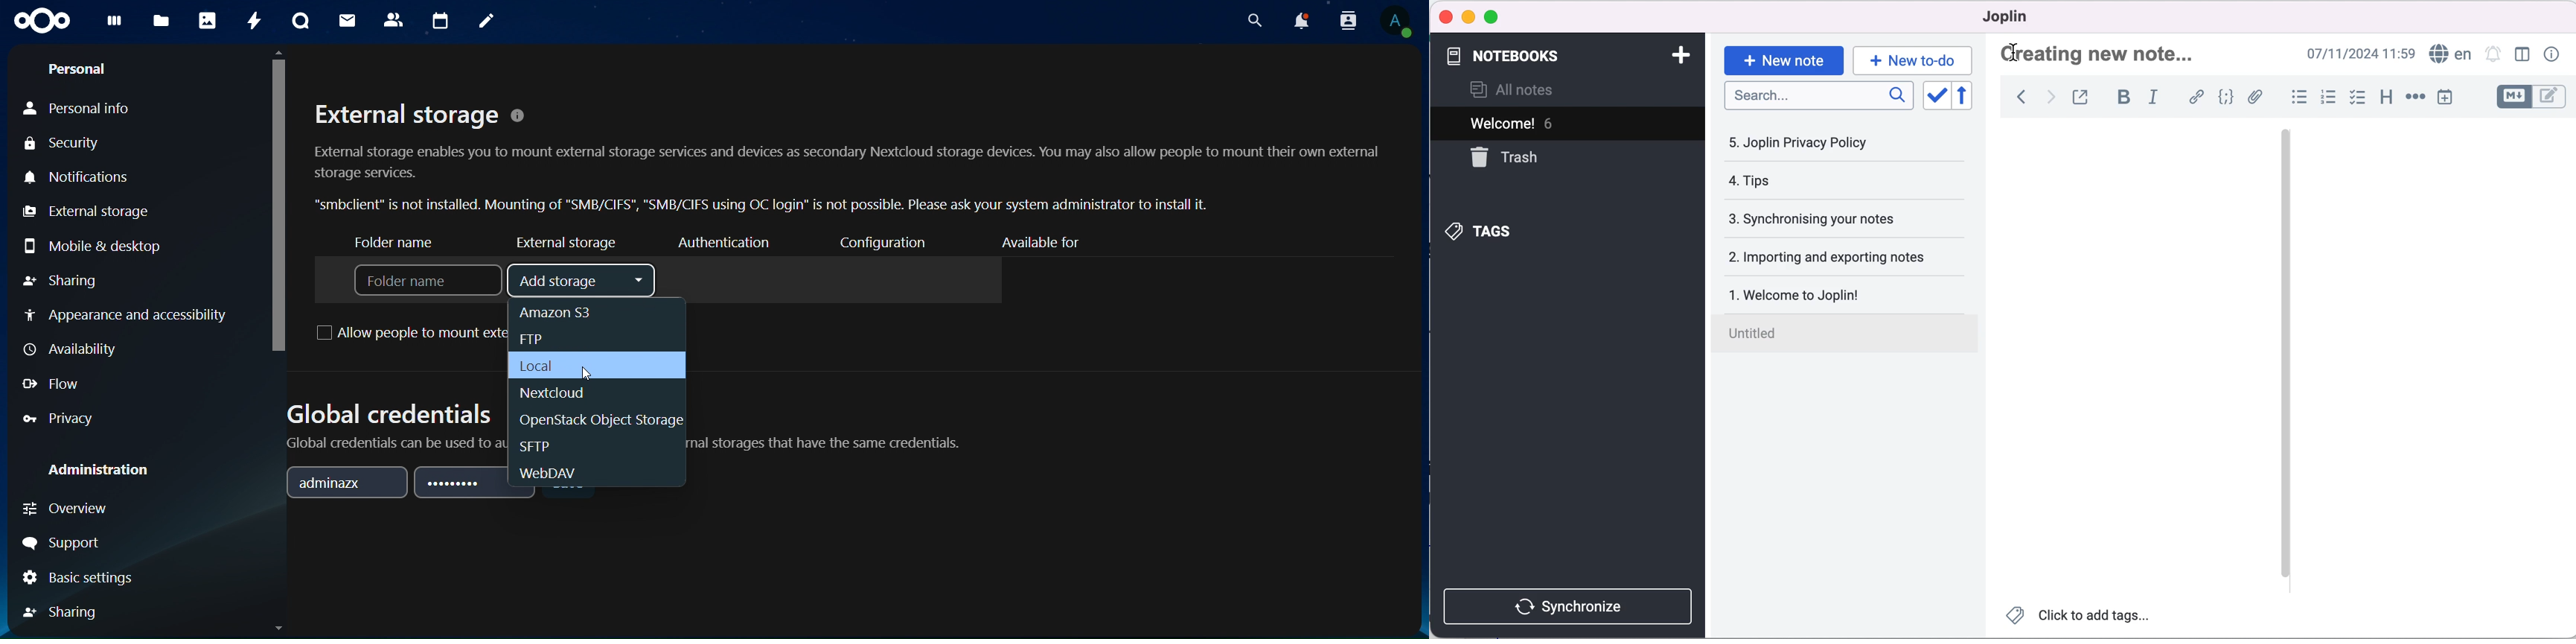 The image size is (2576, 644). I want to click on all notes, so click(1527, 89).